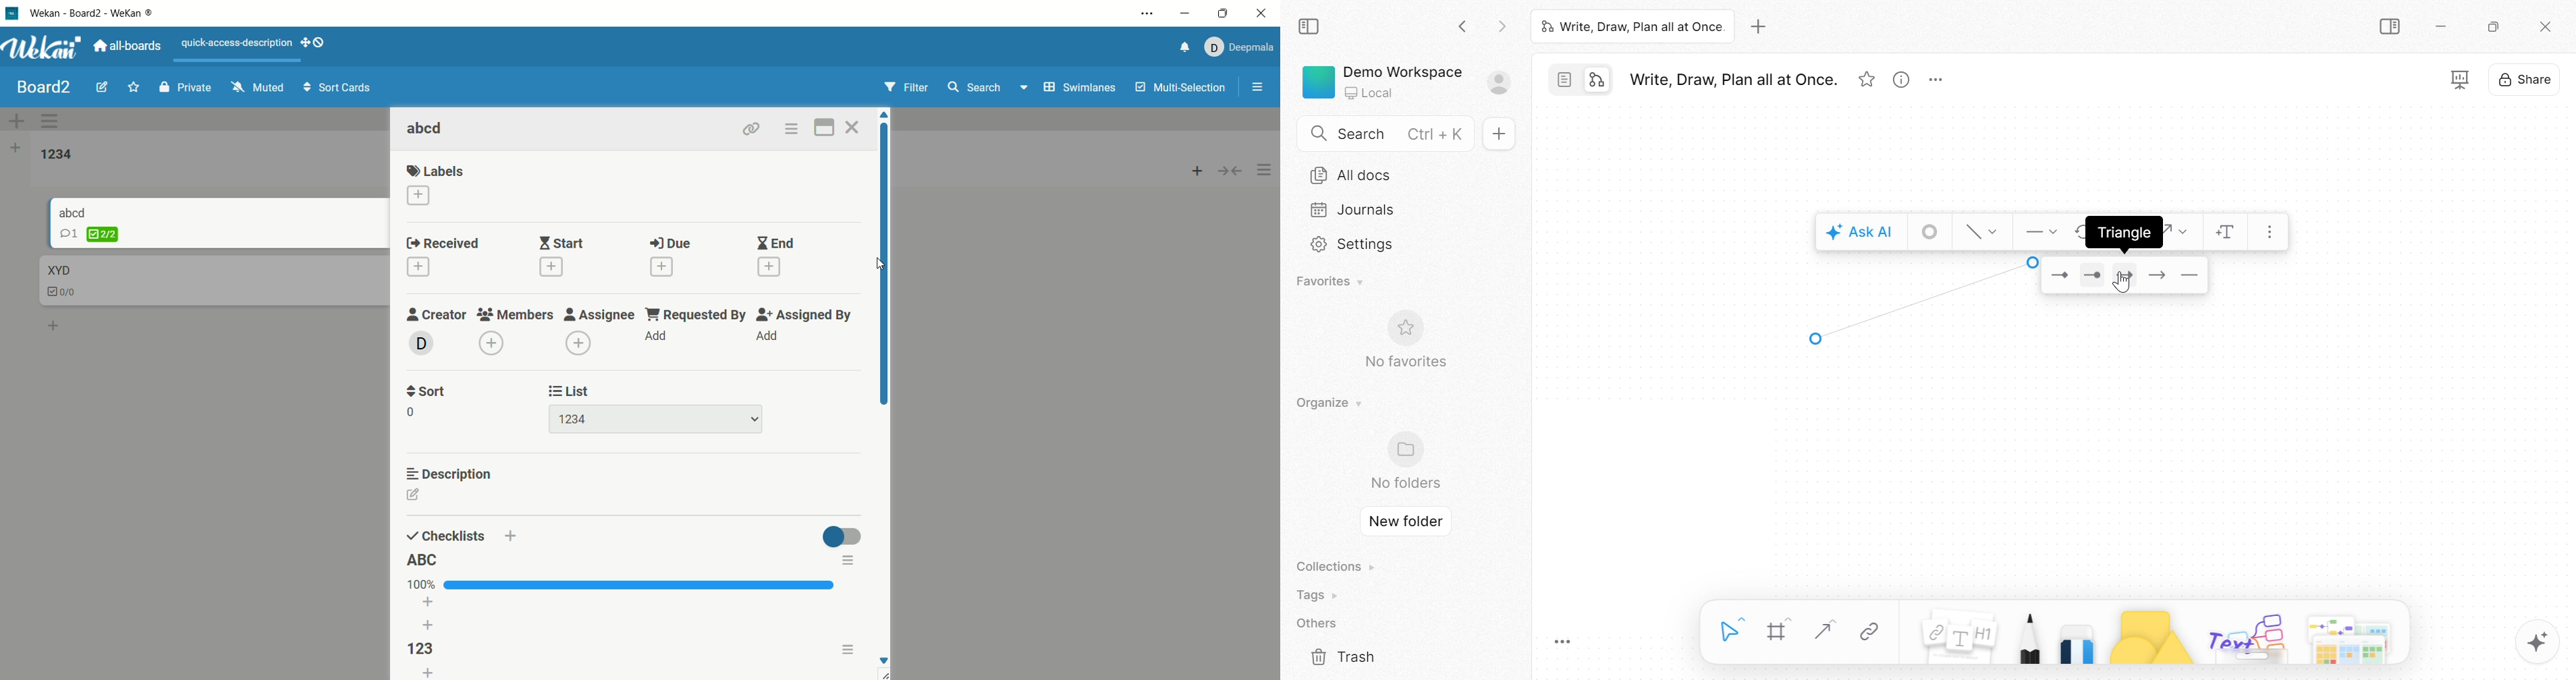 The width and height of the screenshot is (2576, 700). What do you see at coordinates (43, 49) in the screenshot?
I see `wekan` at bounding box center [43, 49].